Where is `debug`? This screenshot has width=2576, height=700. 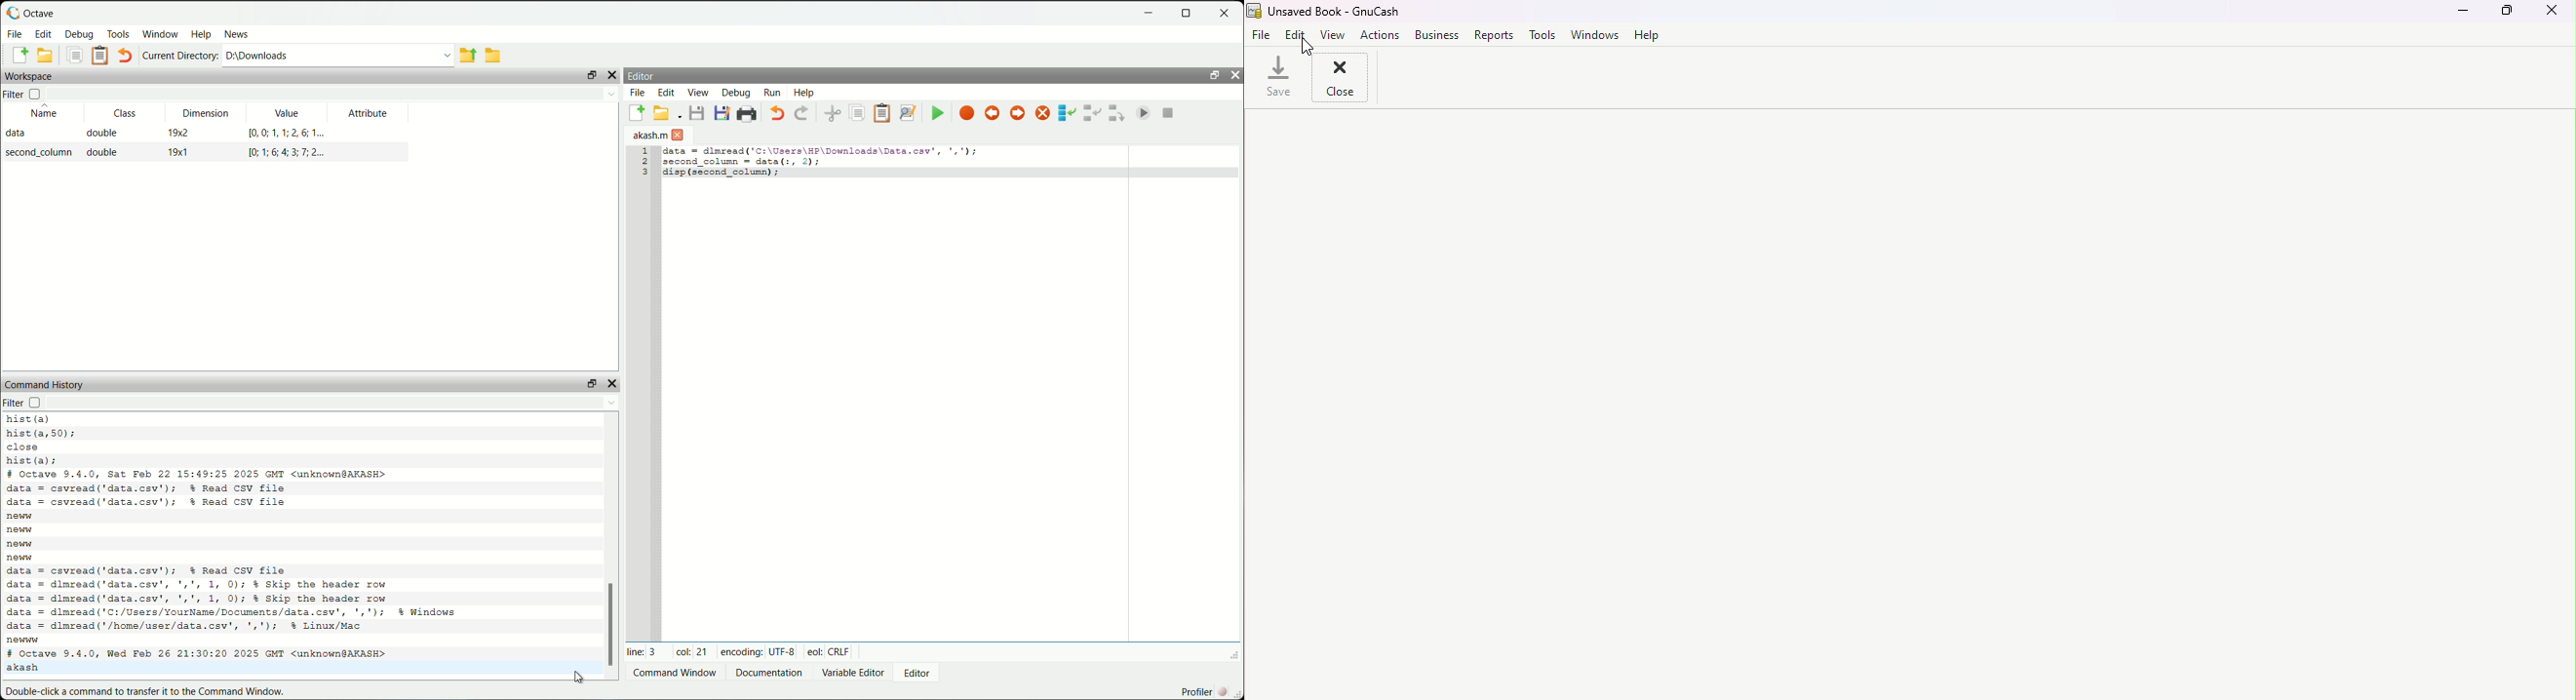
debug is located at coordinates (81, 35).